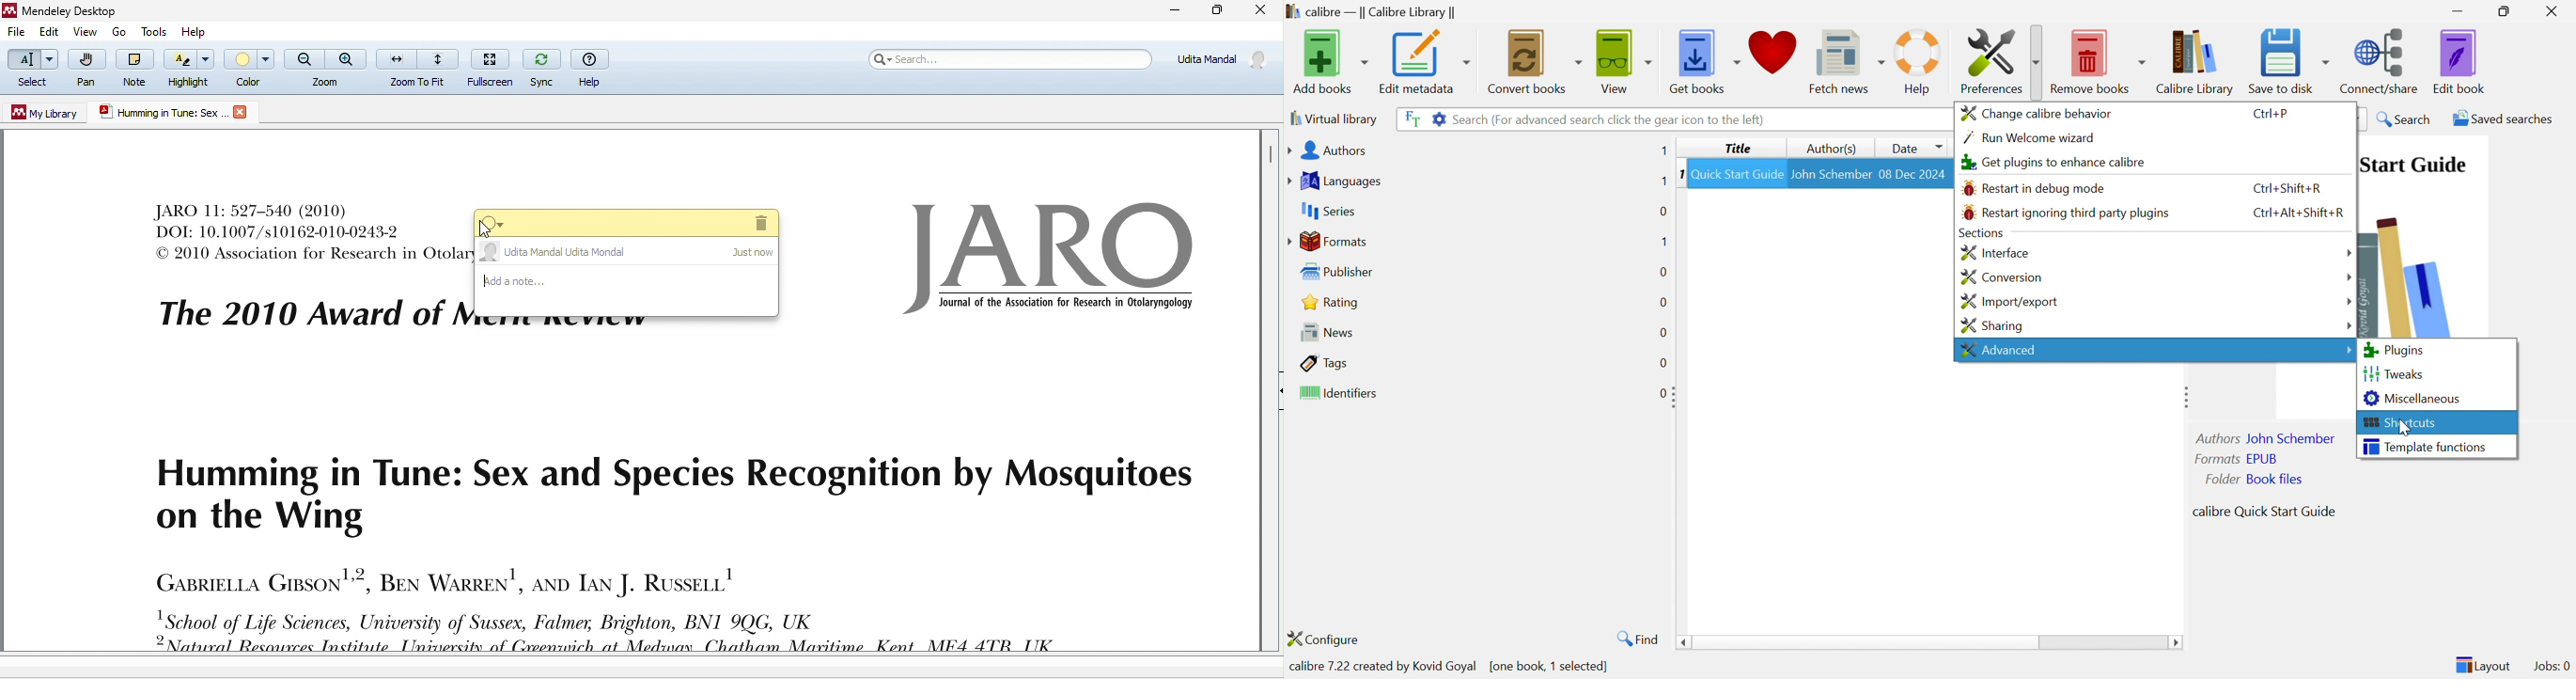 The image size is (2576, 700). Describe the element at coordinates (1172, 11) in the screenshot. I see `minimize` at that location.